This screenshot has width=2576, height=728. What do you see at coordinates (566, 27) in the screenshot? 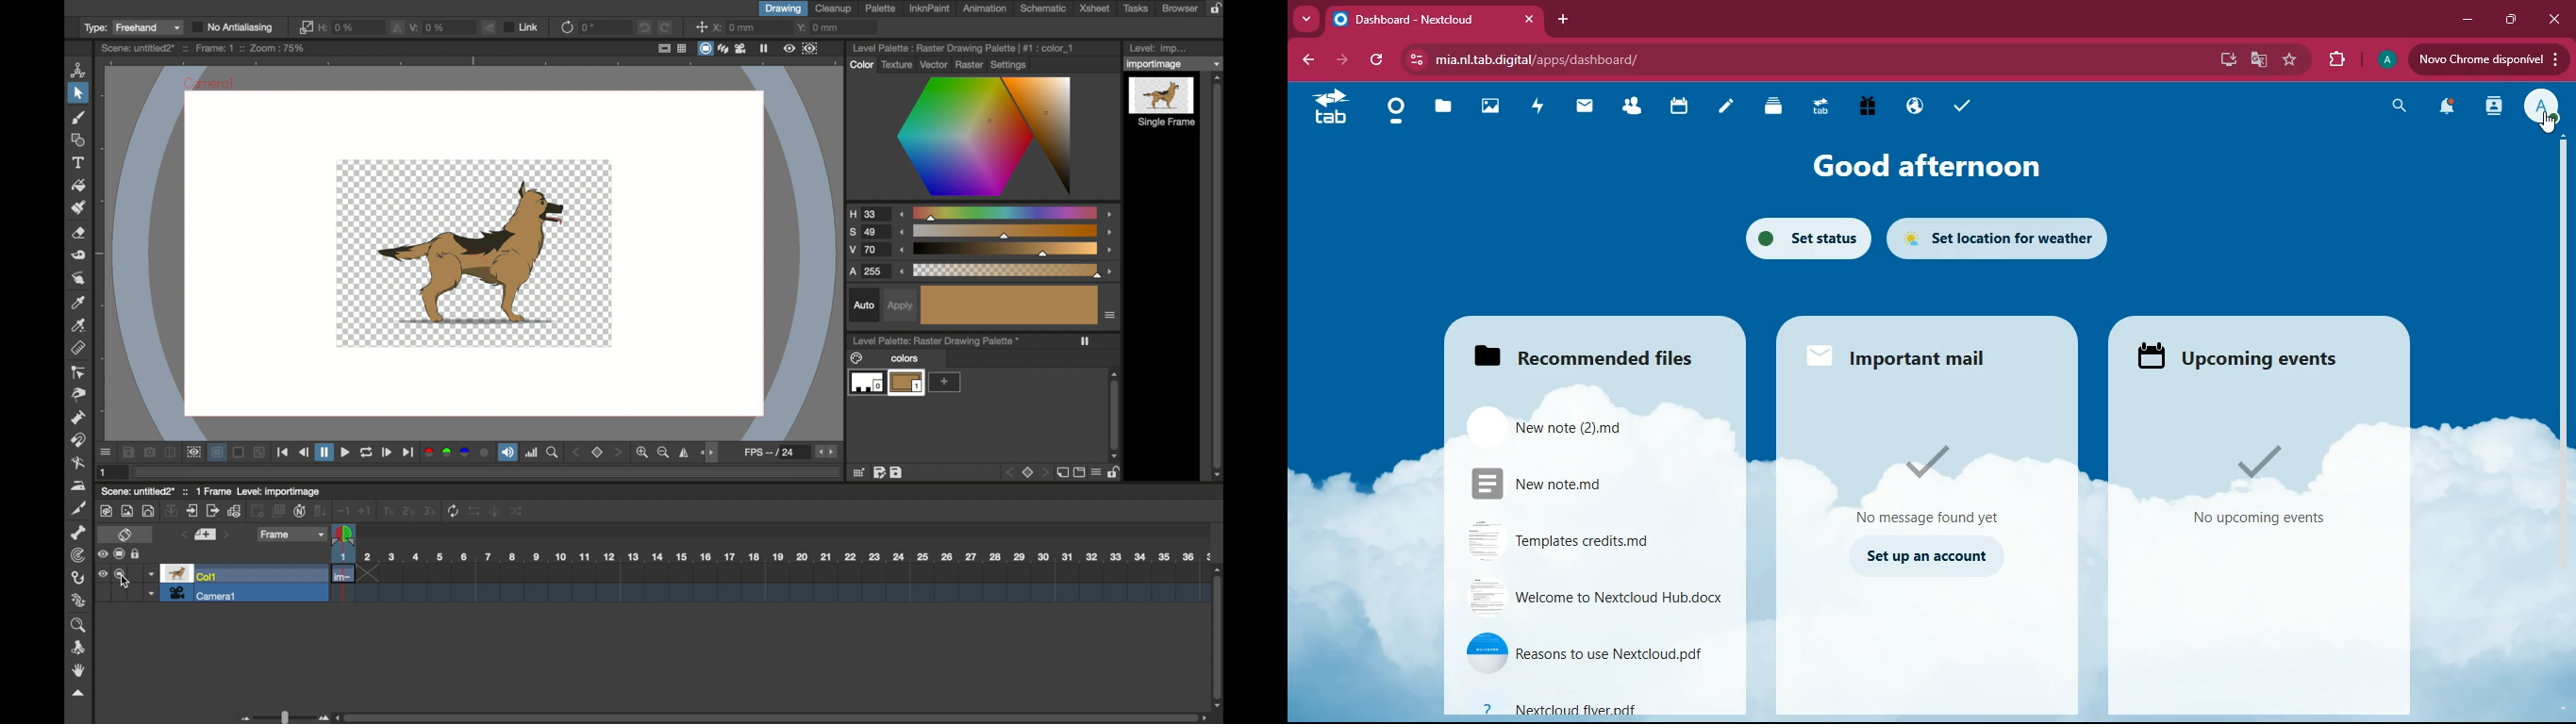
I see `refresh` at bounding box center [566, 27].